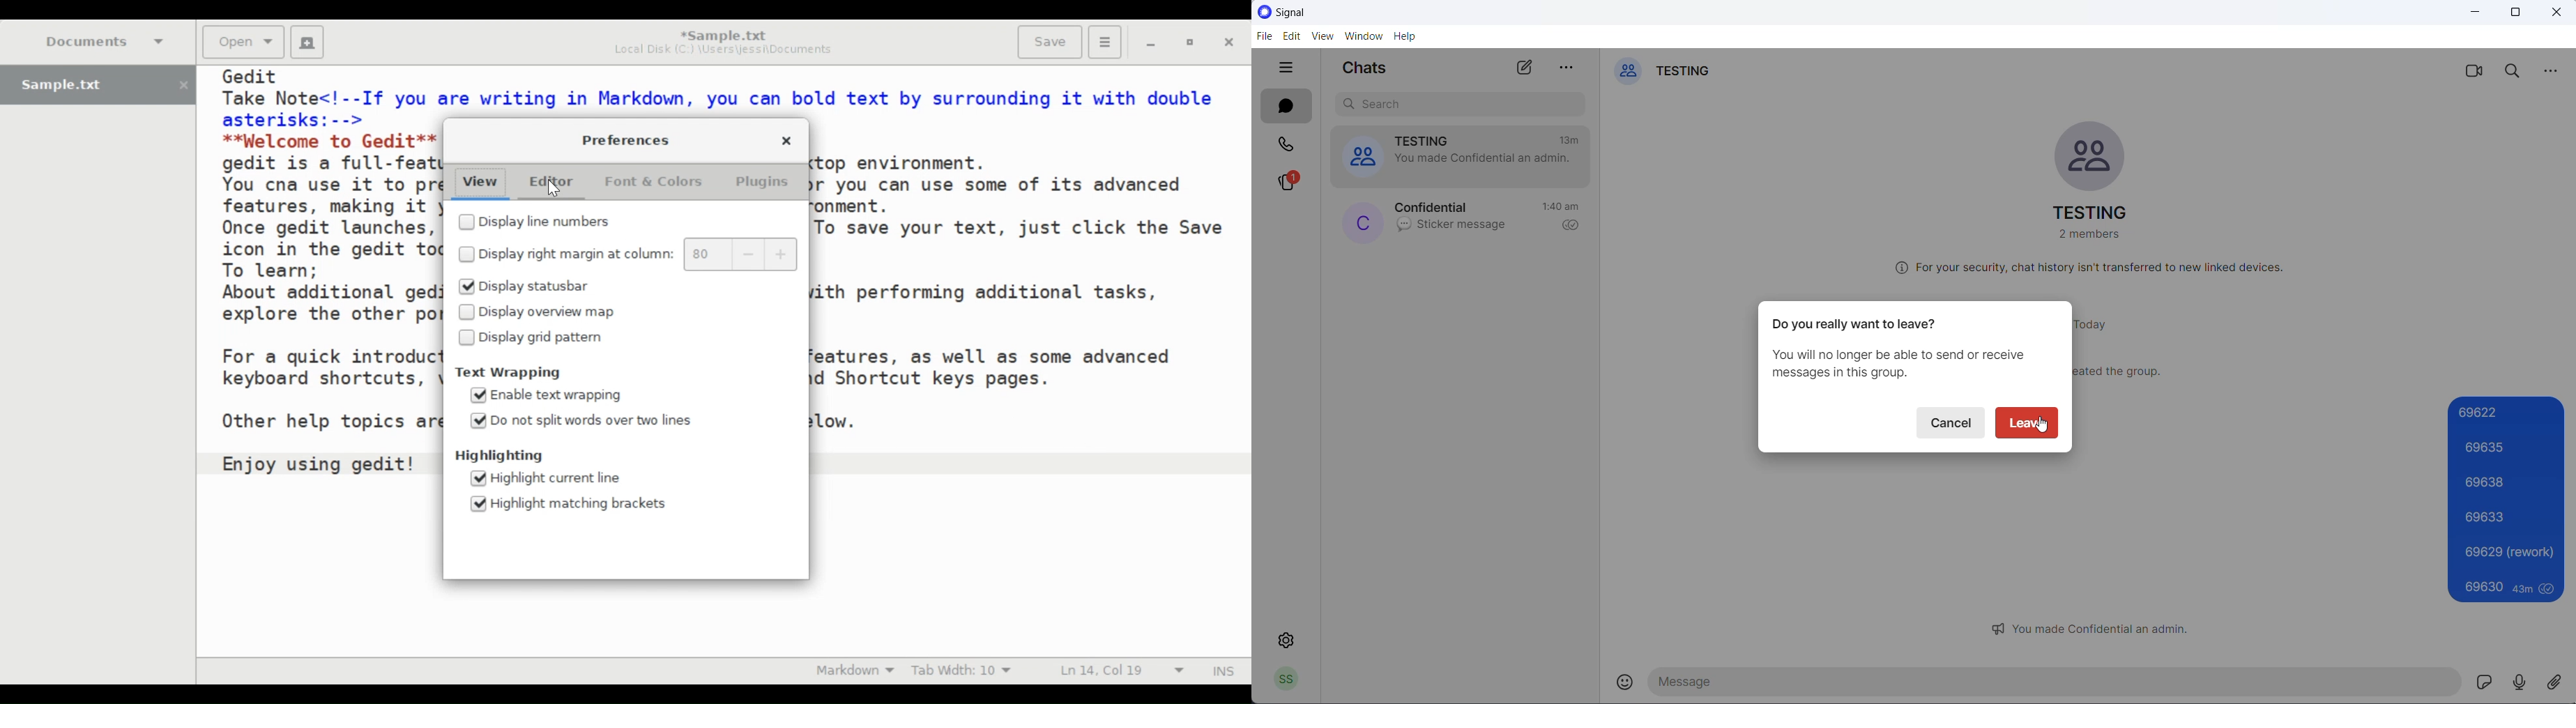 The width and height of the screenshot is (2576, 728). I want to click on Local Disk (C:) \Users\jessi\Documents, so click(723, 52).